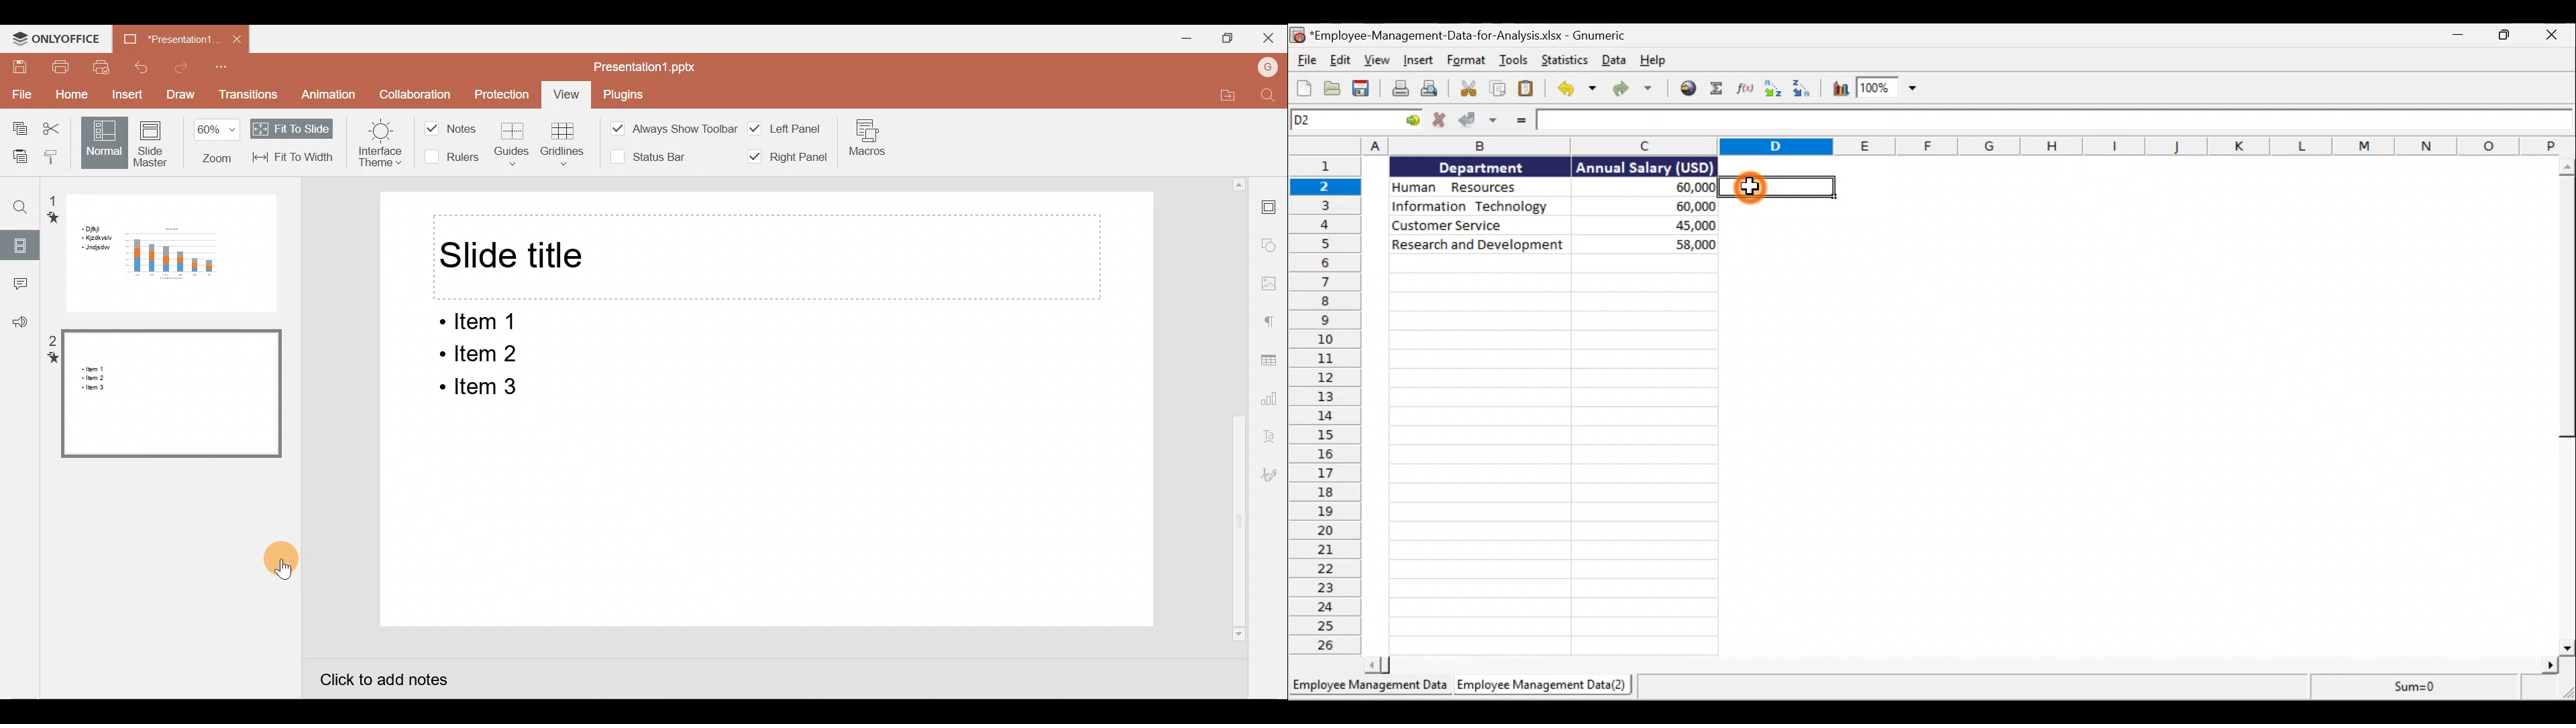  What do you see at coordinates (2499, 40) in the screenshot?
I see `Maximise` at bounding box center [2499, 40].